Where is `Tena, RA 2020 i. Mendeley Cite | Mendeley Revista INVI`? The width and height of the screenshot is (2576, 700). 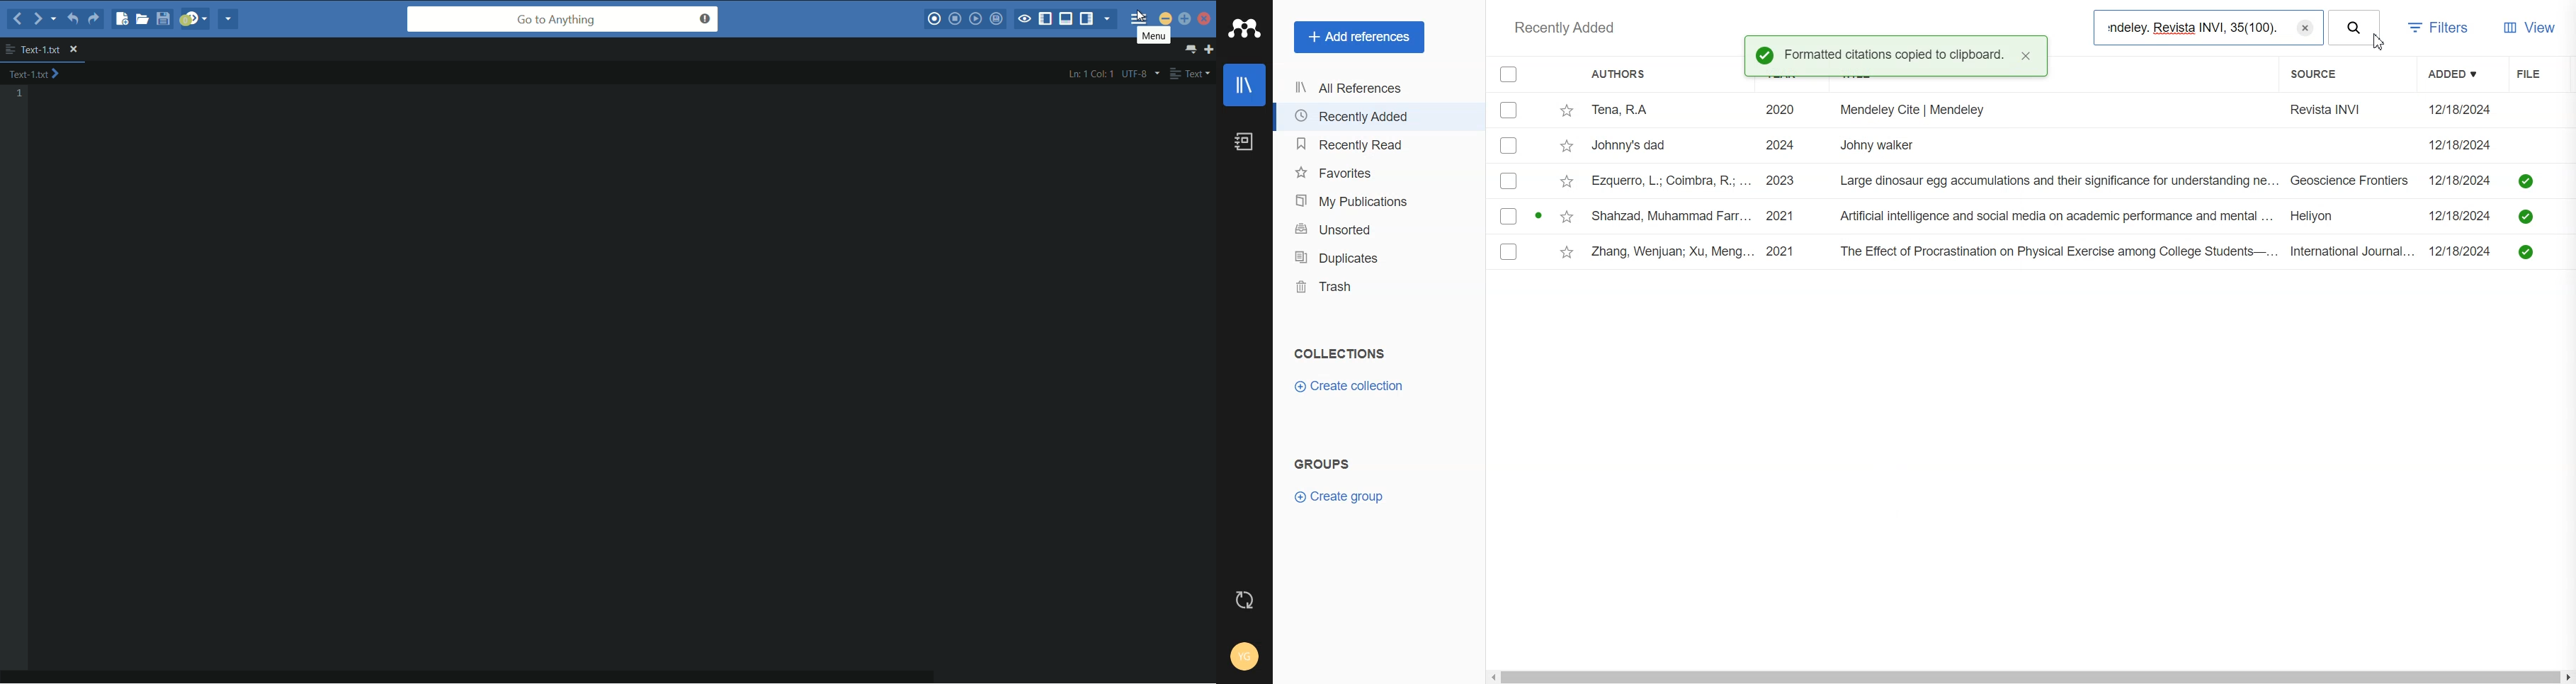
Tena, RA 2020 i. Mendeley Cite | Mendeley Revista INVI is located at coordinates (1994, 113).